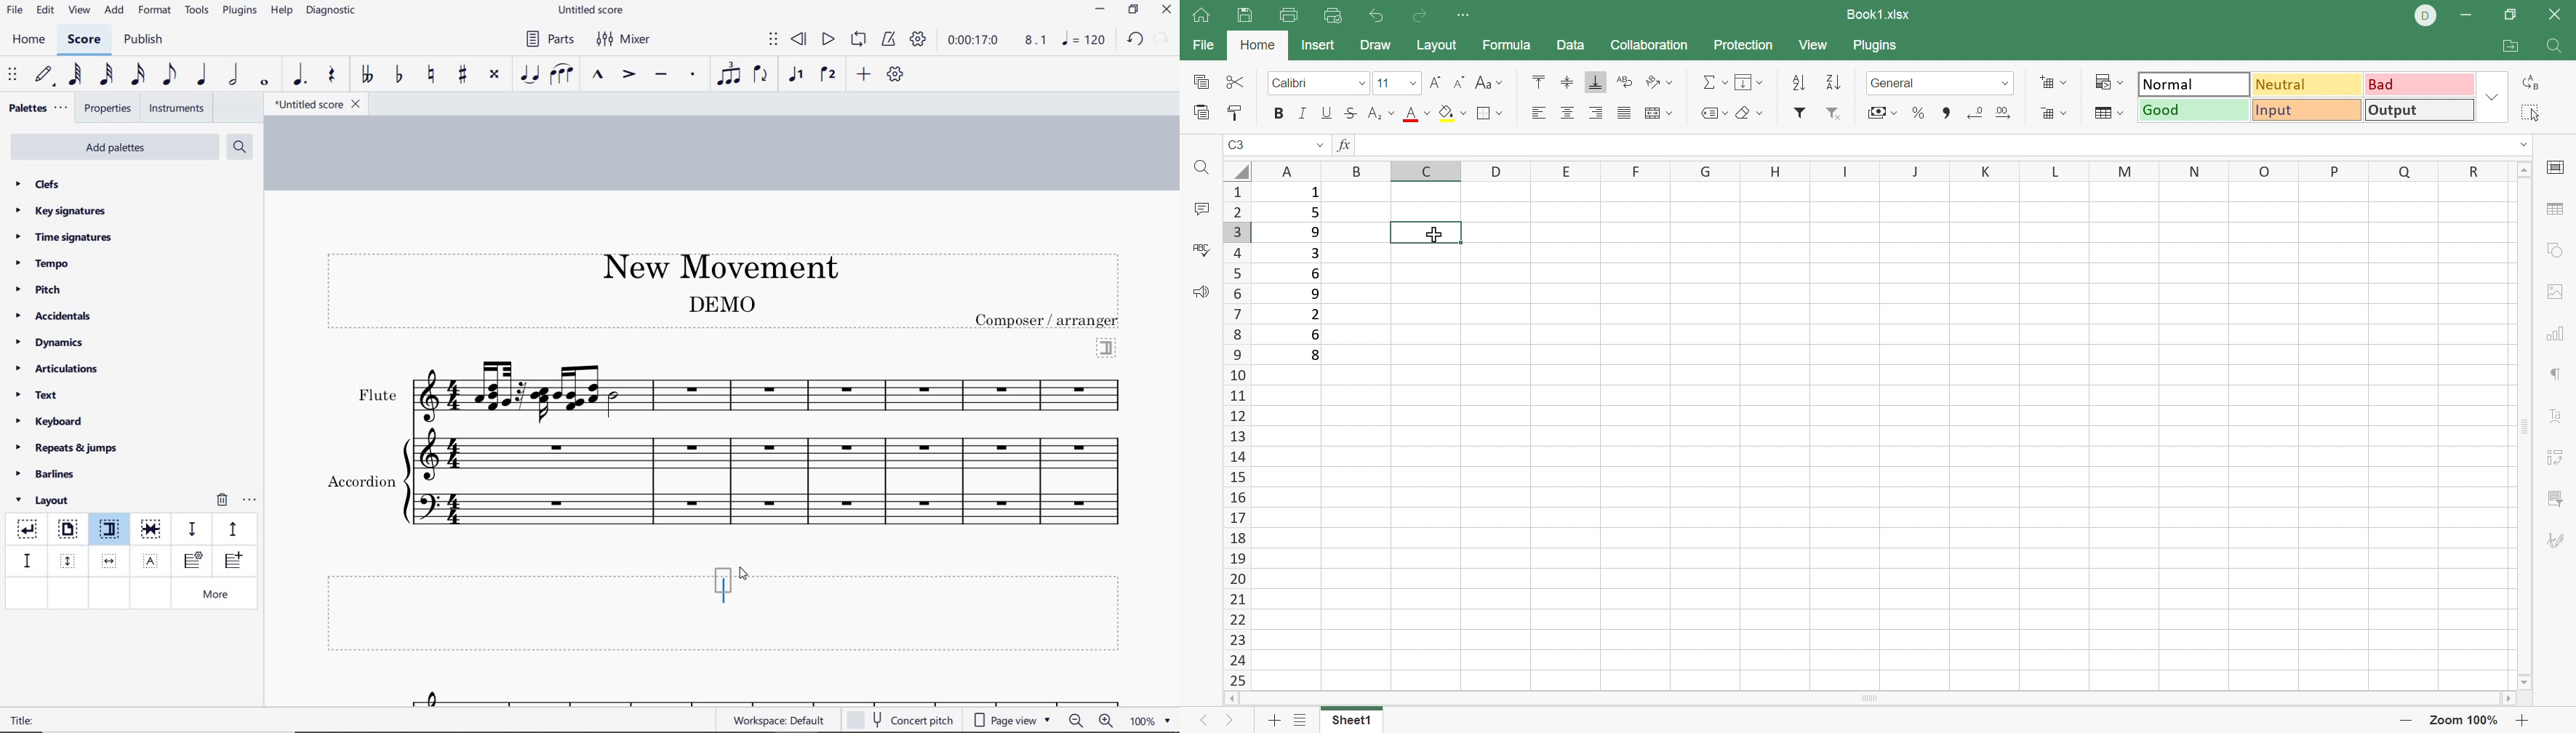 This screenshot has width=2576, height=756. Describe the element at coordinates (44, 290) in the screenshot. I see `pitch` at that location.